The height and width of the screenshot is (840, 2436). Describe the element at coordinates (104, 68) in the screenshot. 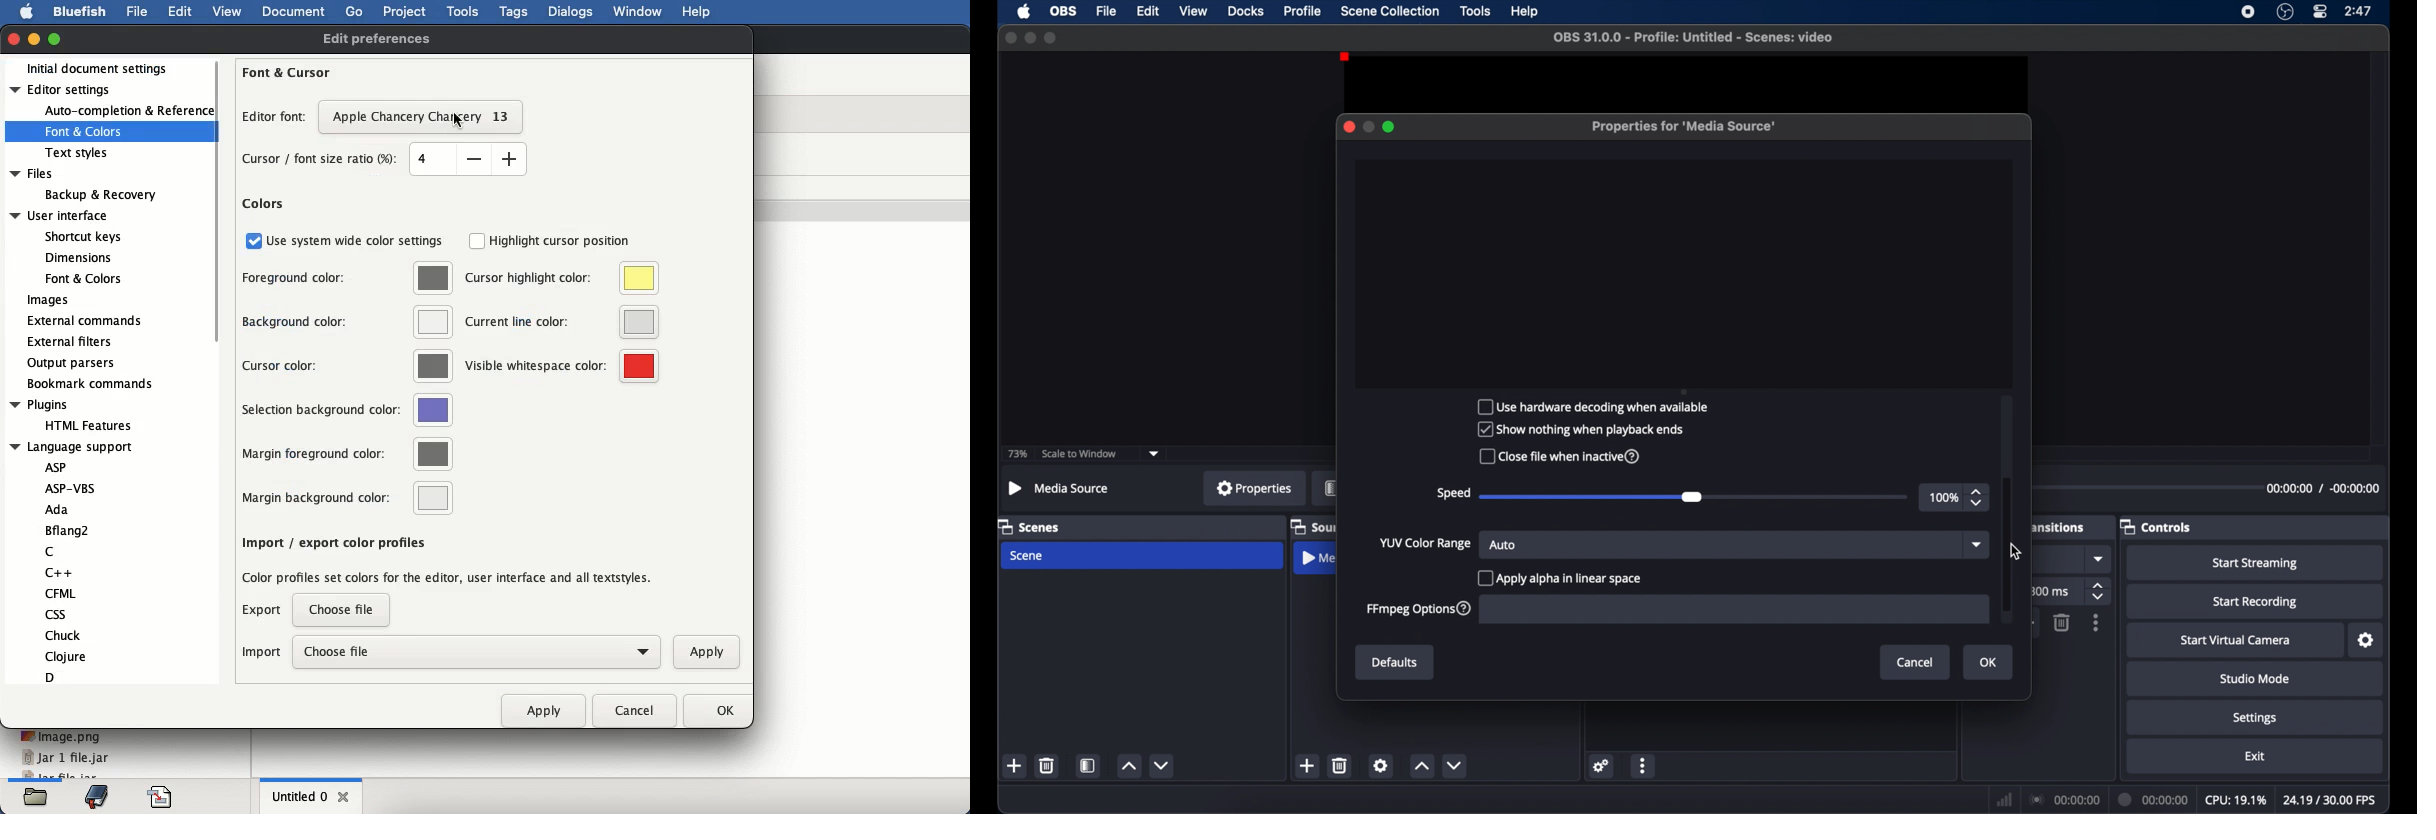

I see `initial document settings` at that location.